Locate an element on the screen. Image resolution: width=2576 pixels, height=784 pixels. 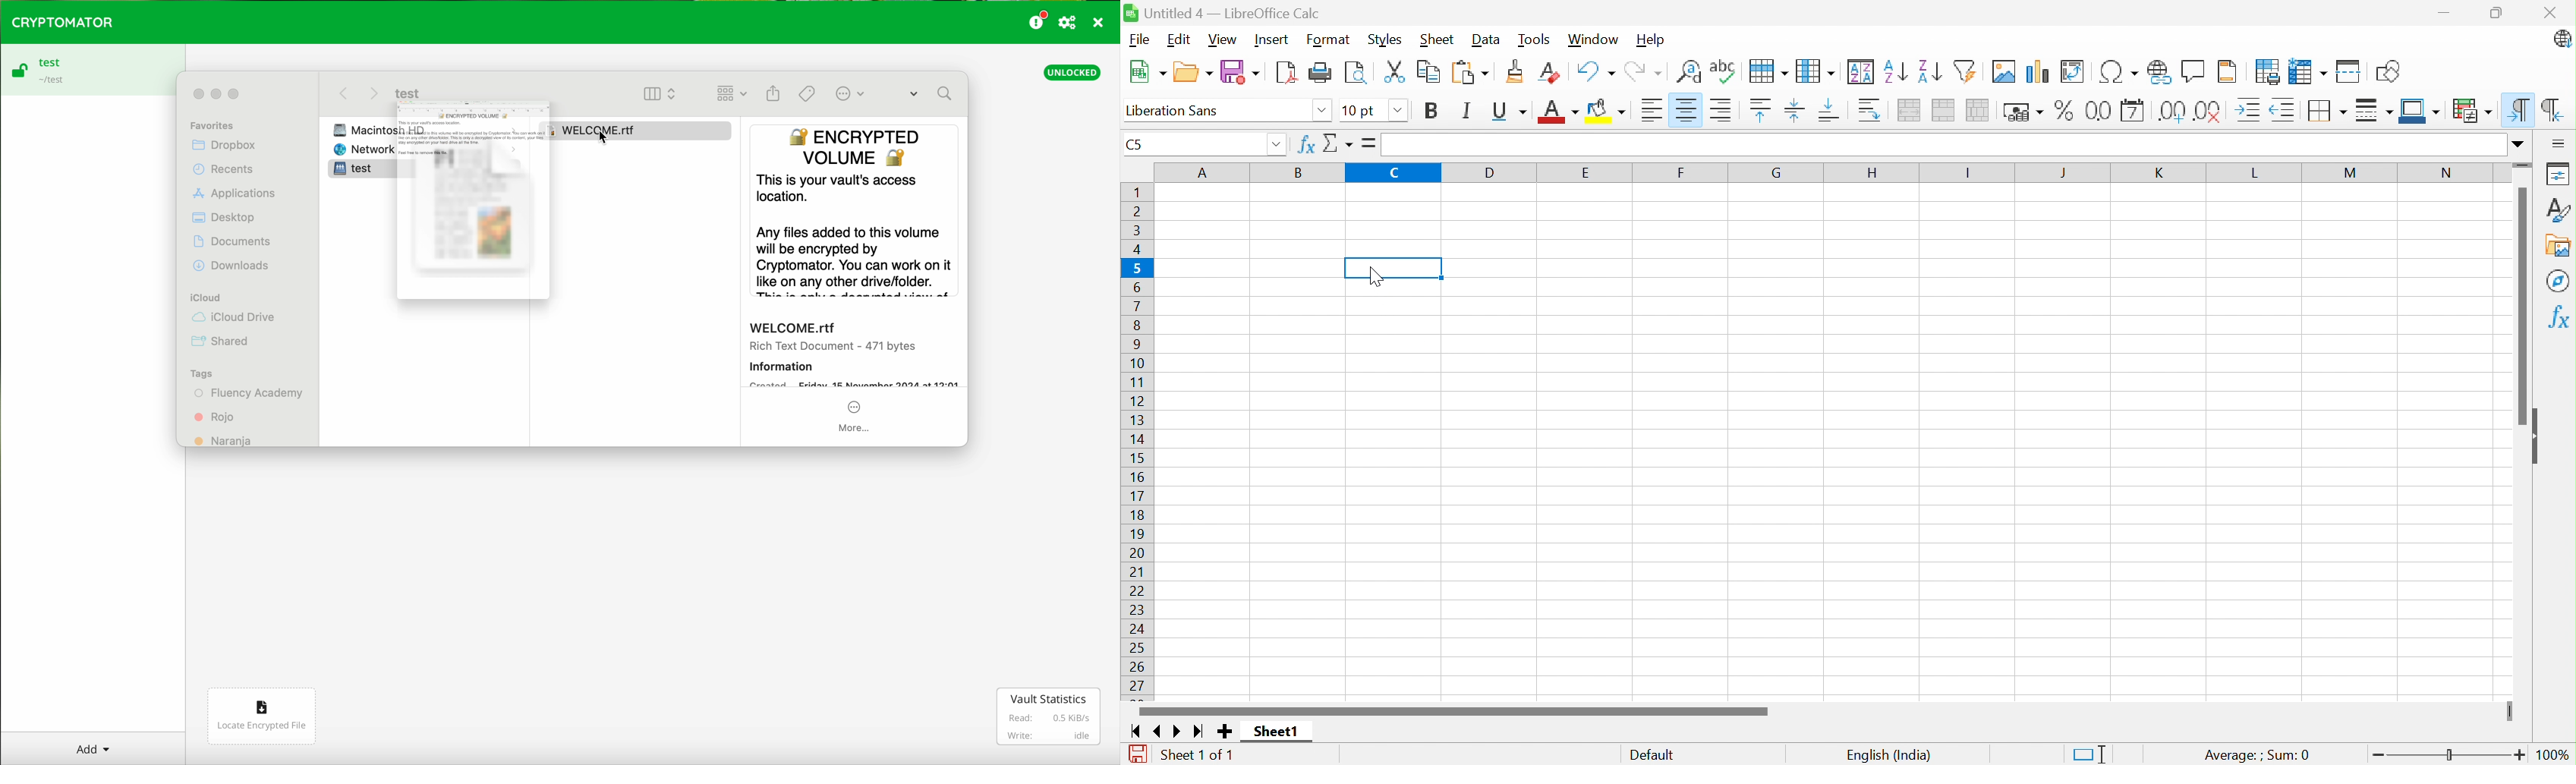
Styles is located at coordinates (2558, 208).